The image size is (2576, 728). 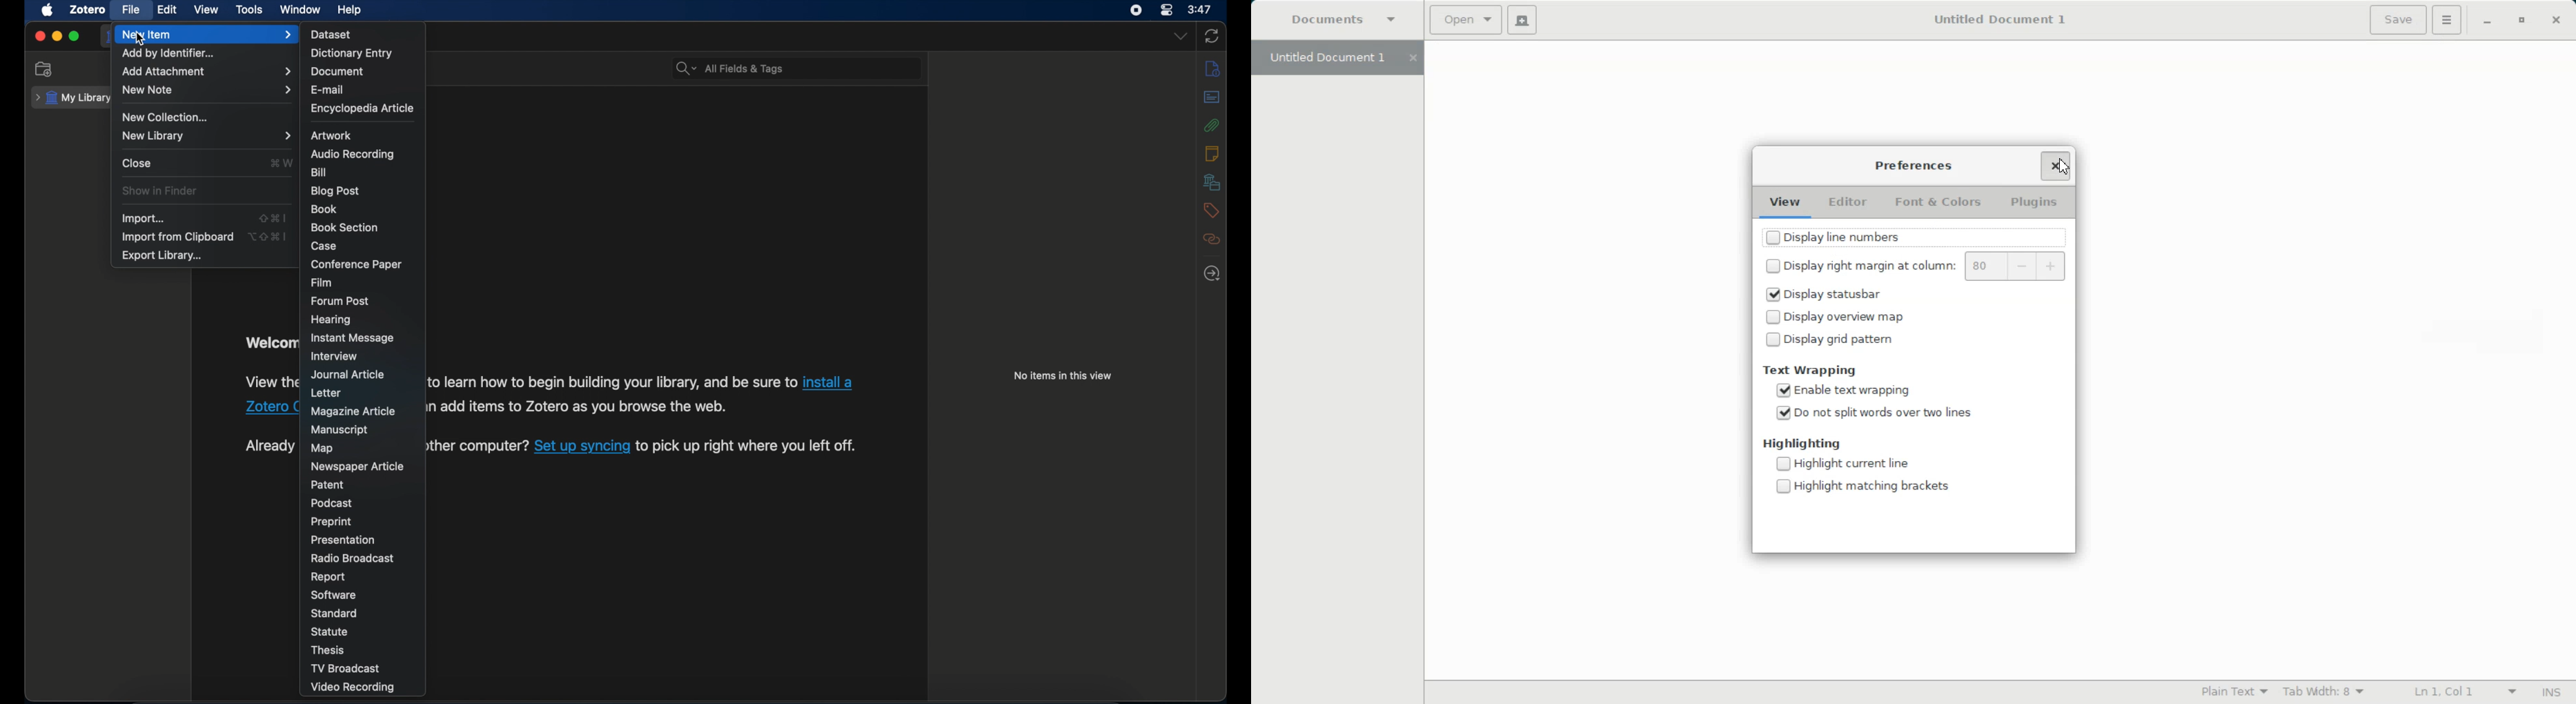 I want to click on syncing instruction, so click(x=480, y=446).